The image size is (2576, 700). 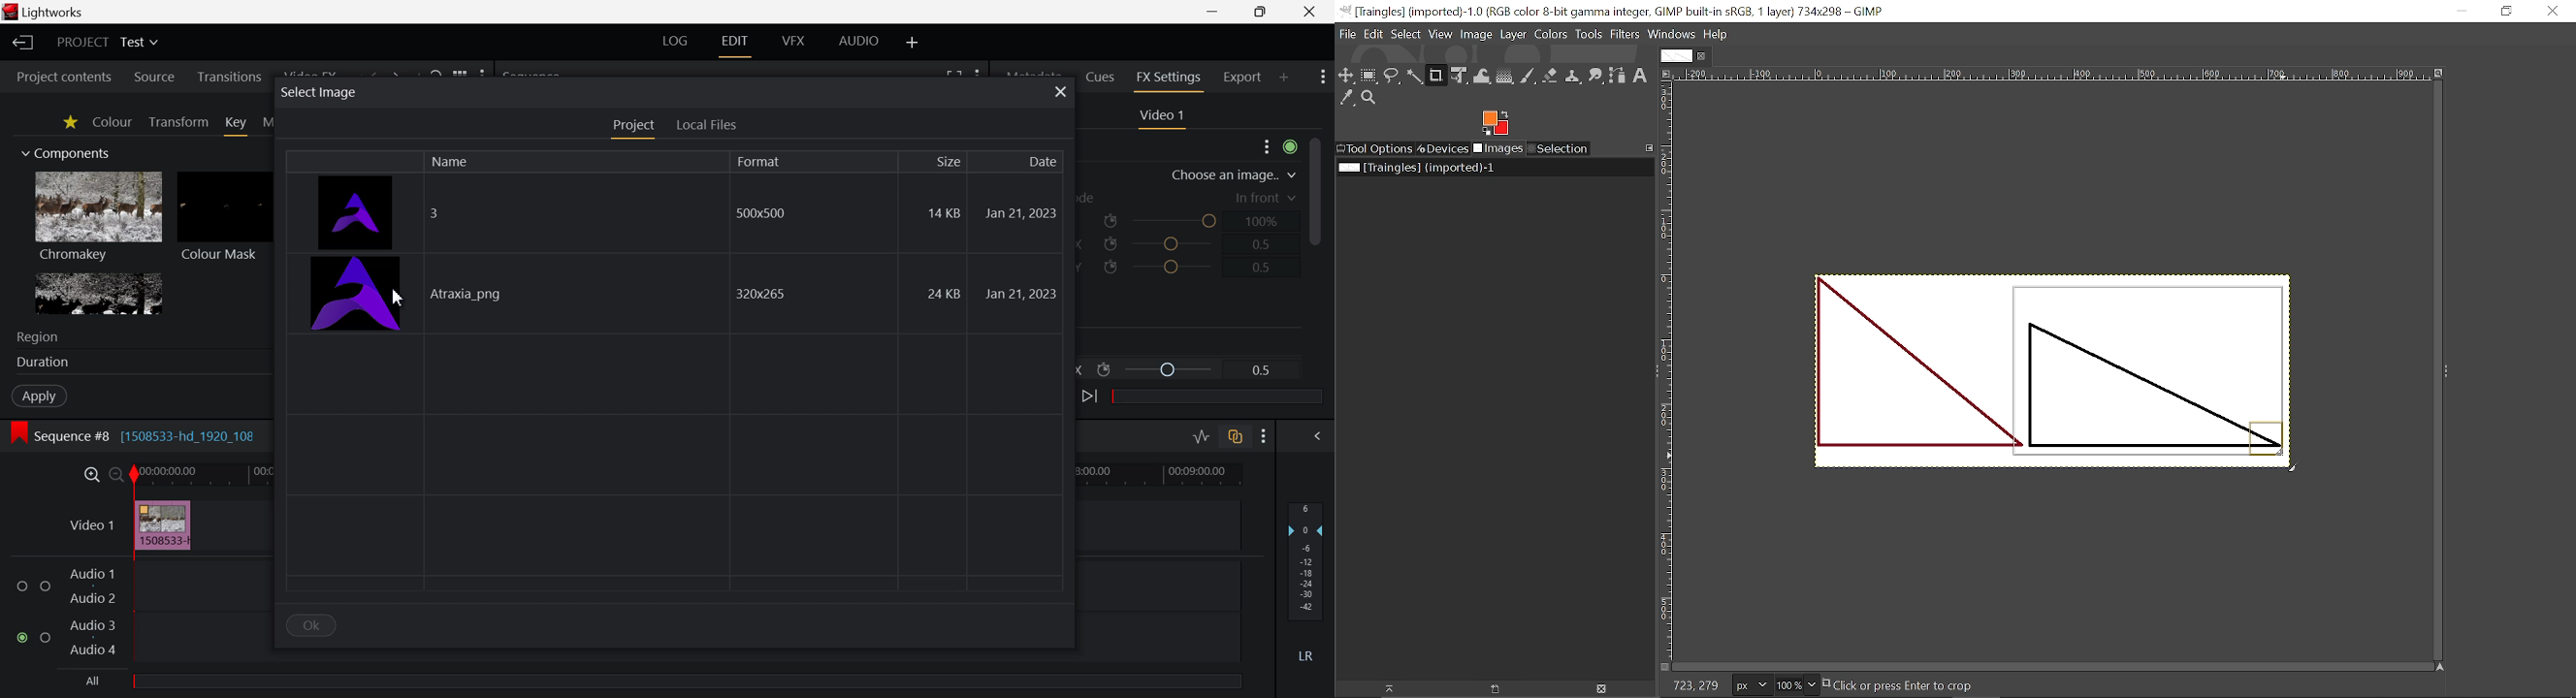 I want to click on checkbox, so click(x=45, y=637).